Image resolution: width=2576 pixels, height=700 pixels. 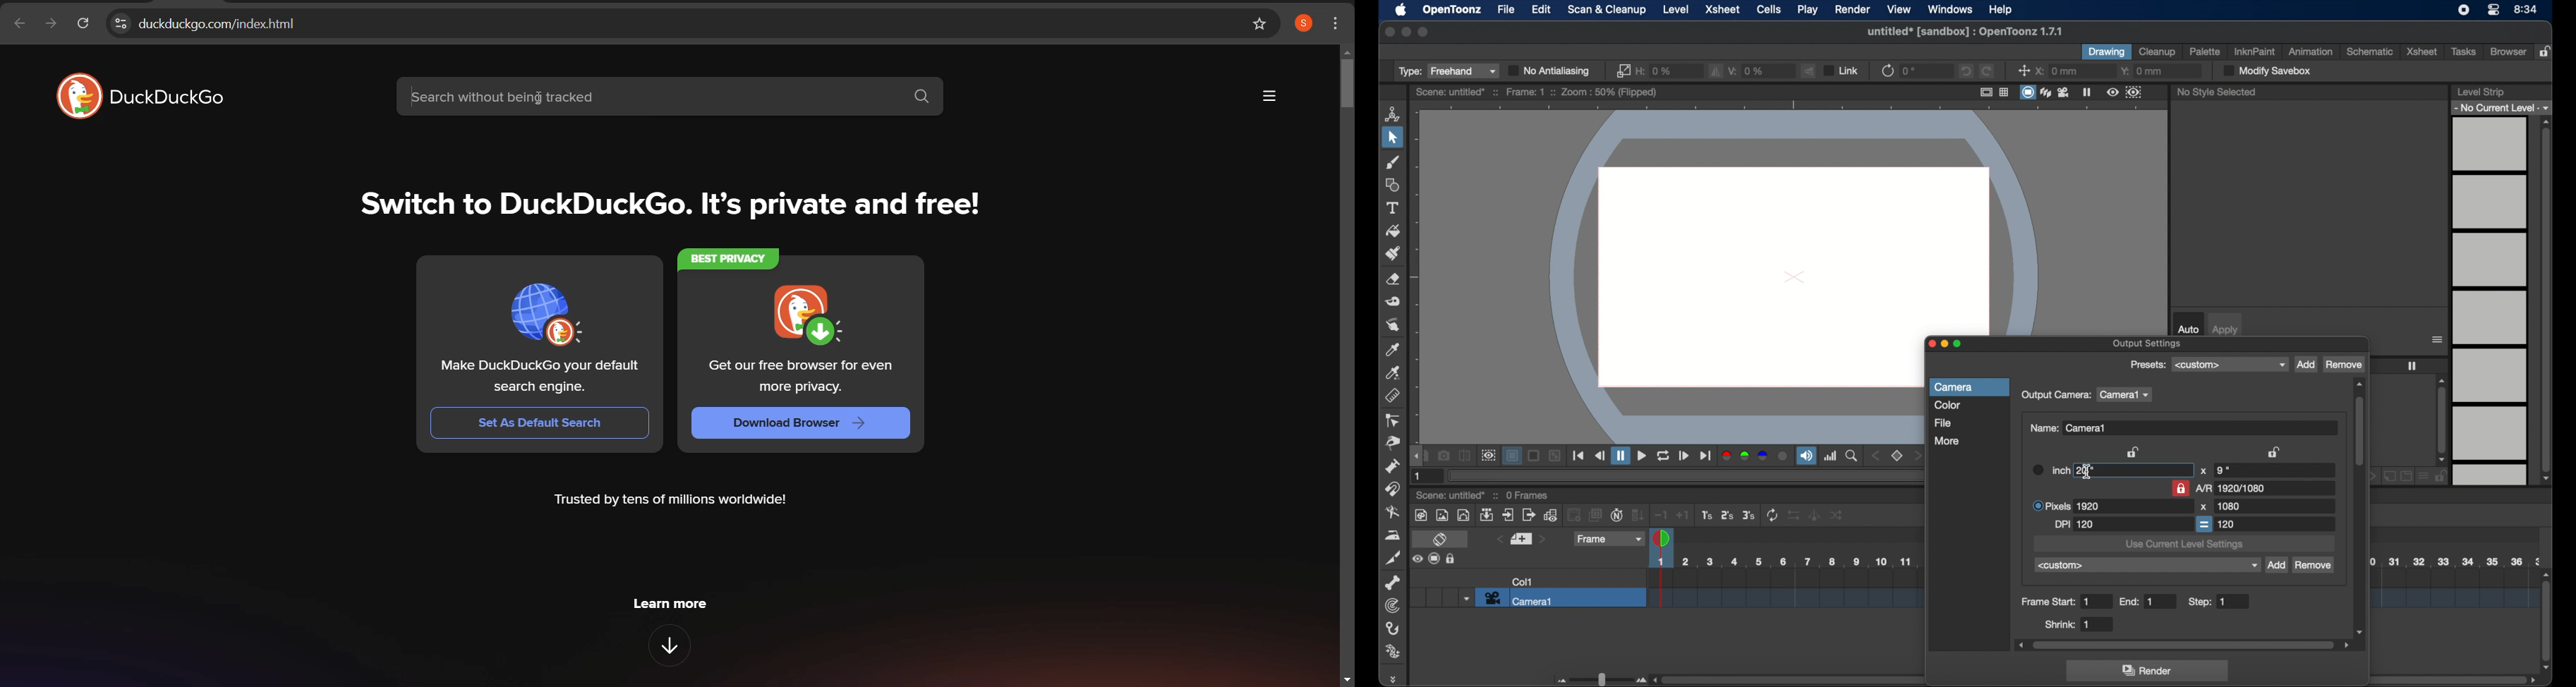 I want to click on file, so click(x=1507, y=10).